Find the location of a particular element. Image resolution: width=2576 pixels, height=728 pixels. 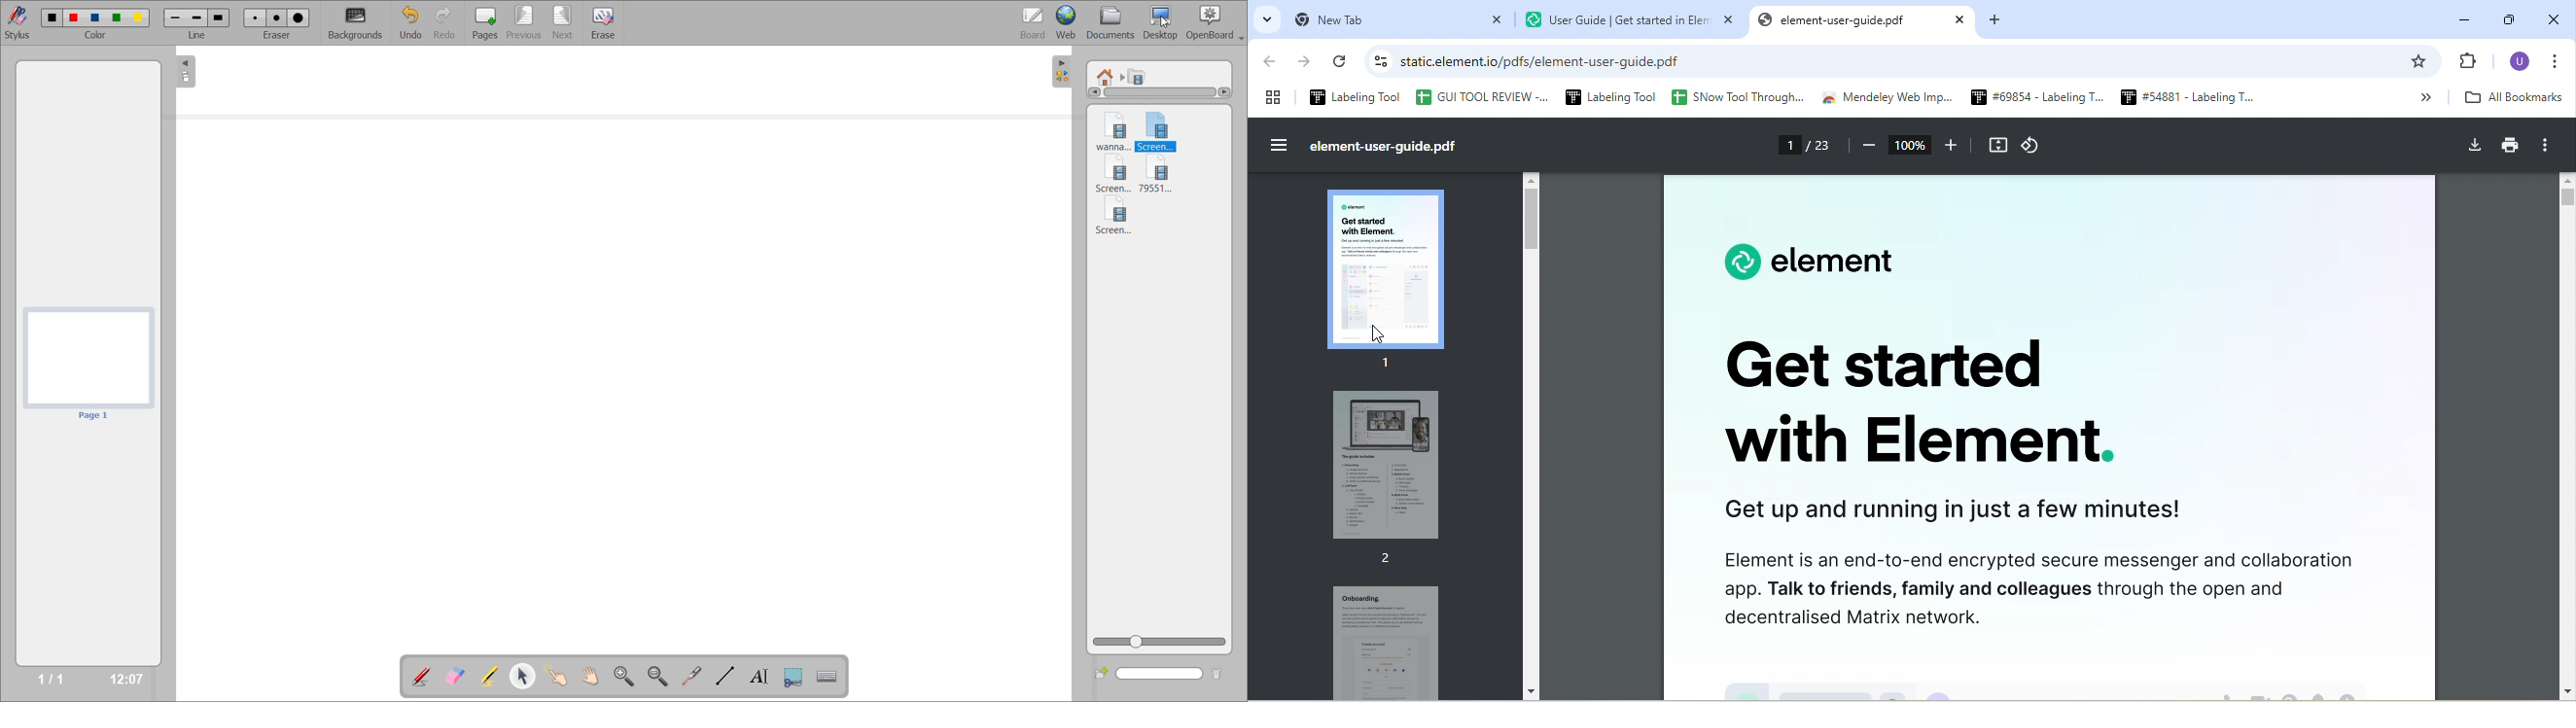

print is located at coordinates (2510, 148).